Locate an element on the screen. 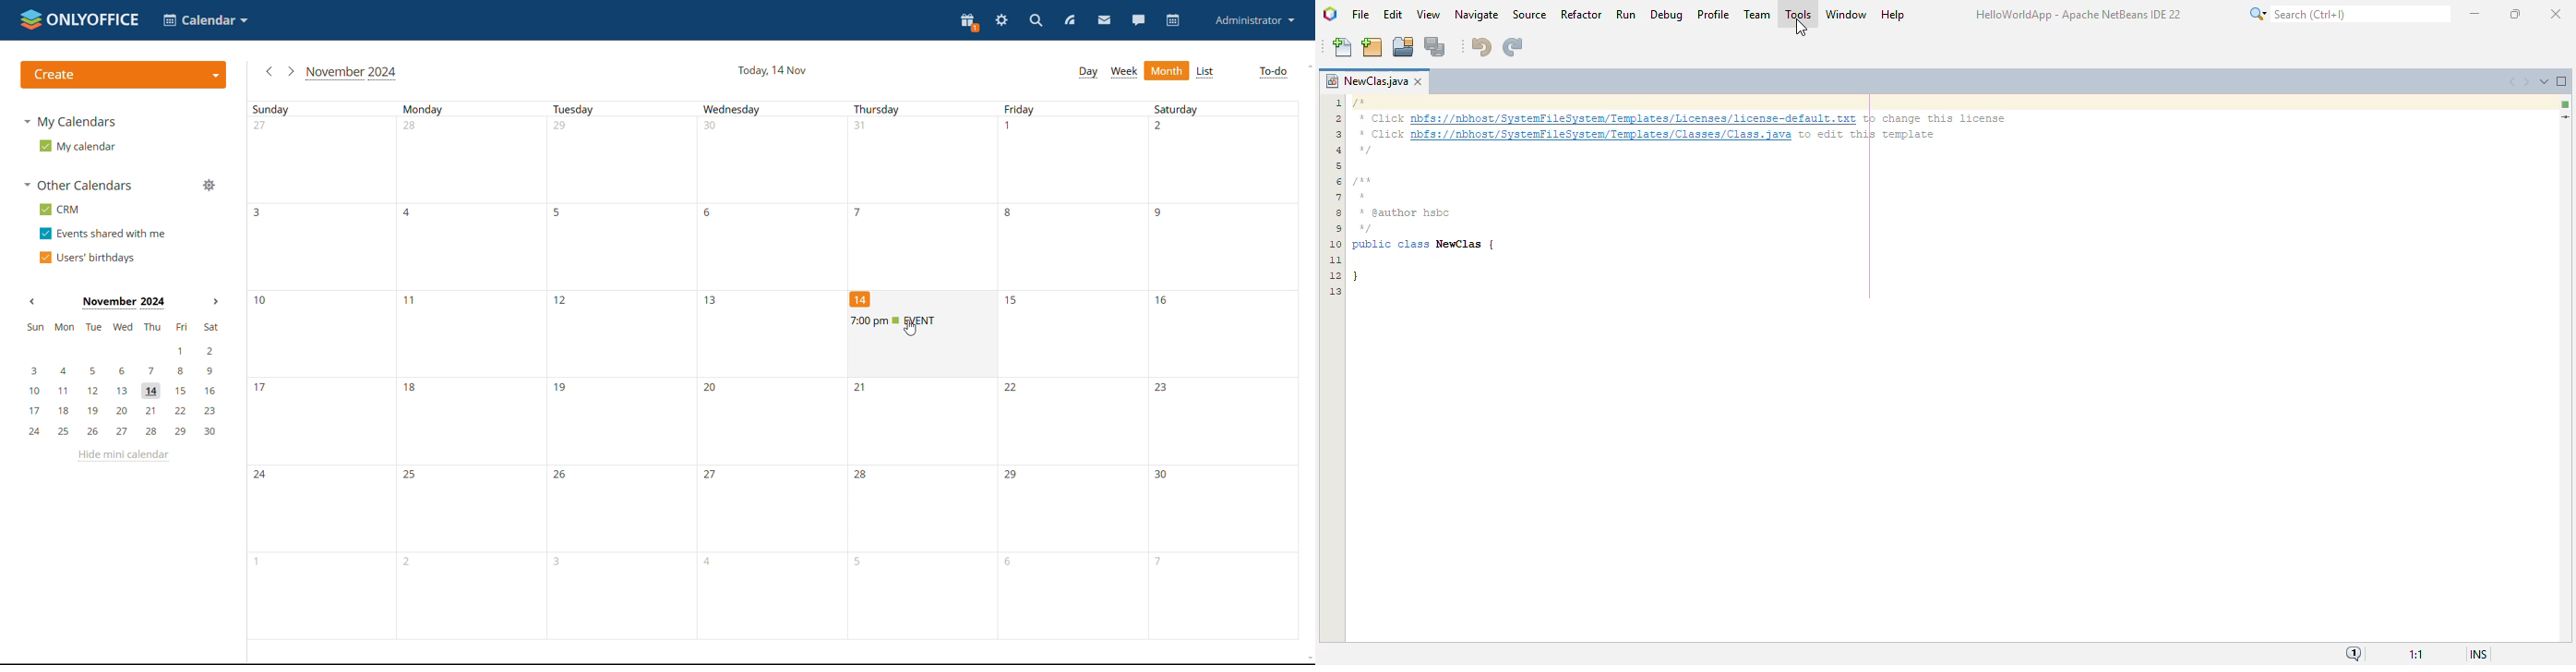  select application is located at coordinates (207, 20).